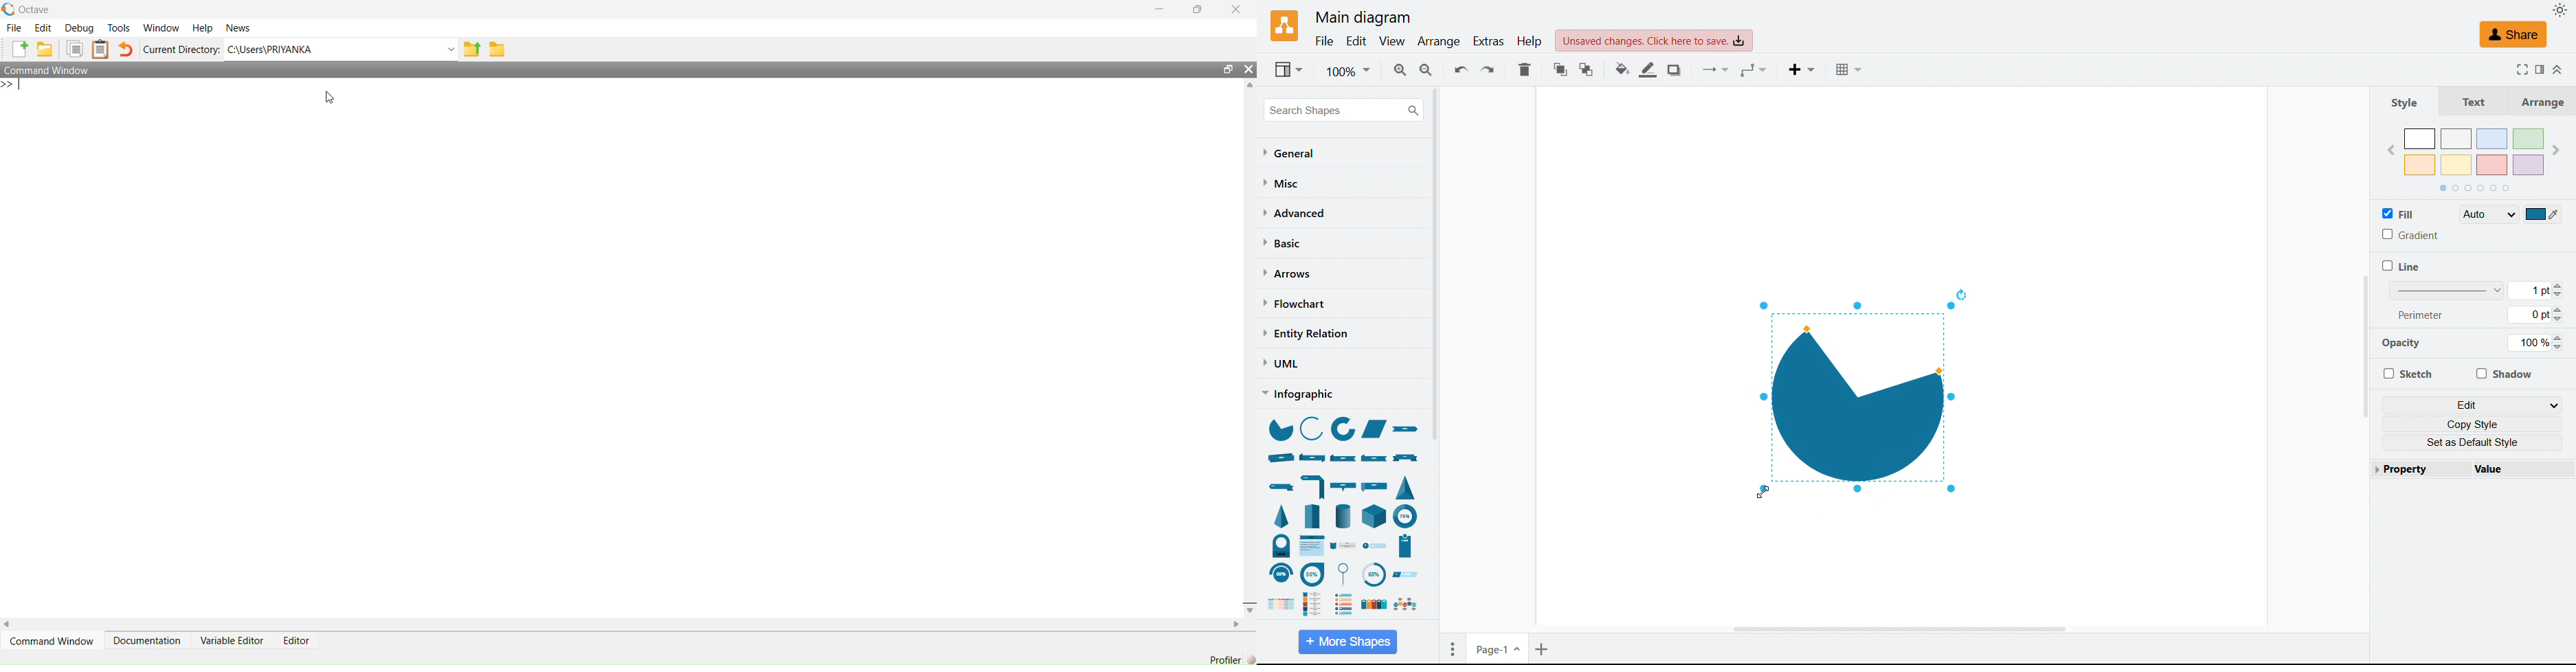  Describe the element at coordinates (1855, 398) in the screenshot. I see `Shape resize according to specifications ` at that location.